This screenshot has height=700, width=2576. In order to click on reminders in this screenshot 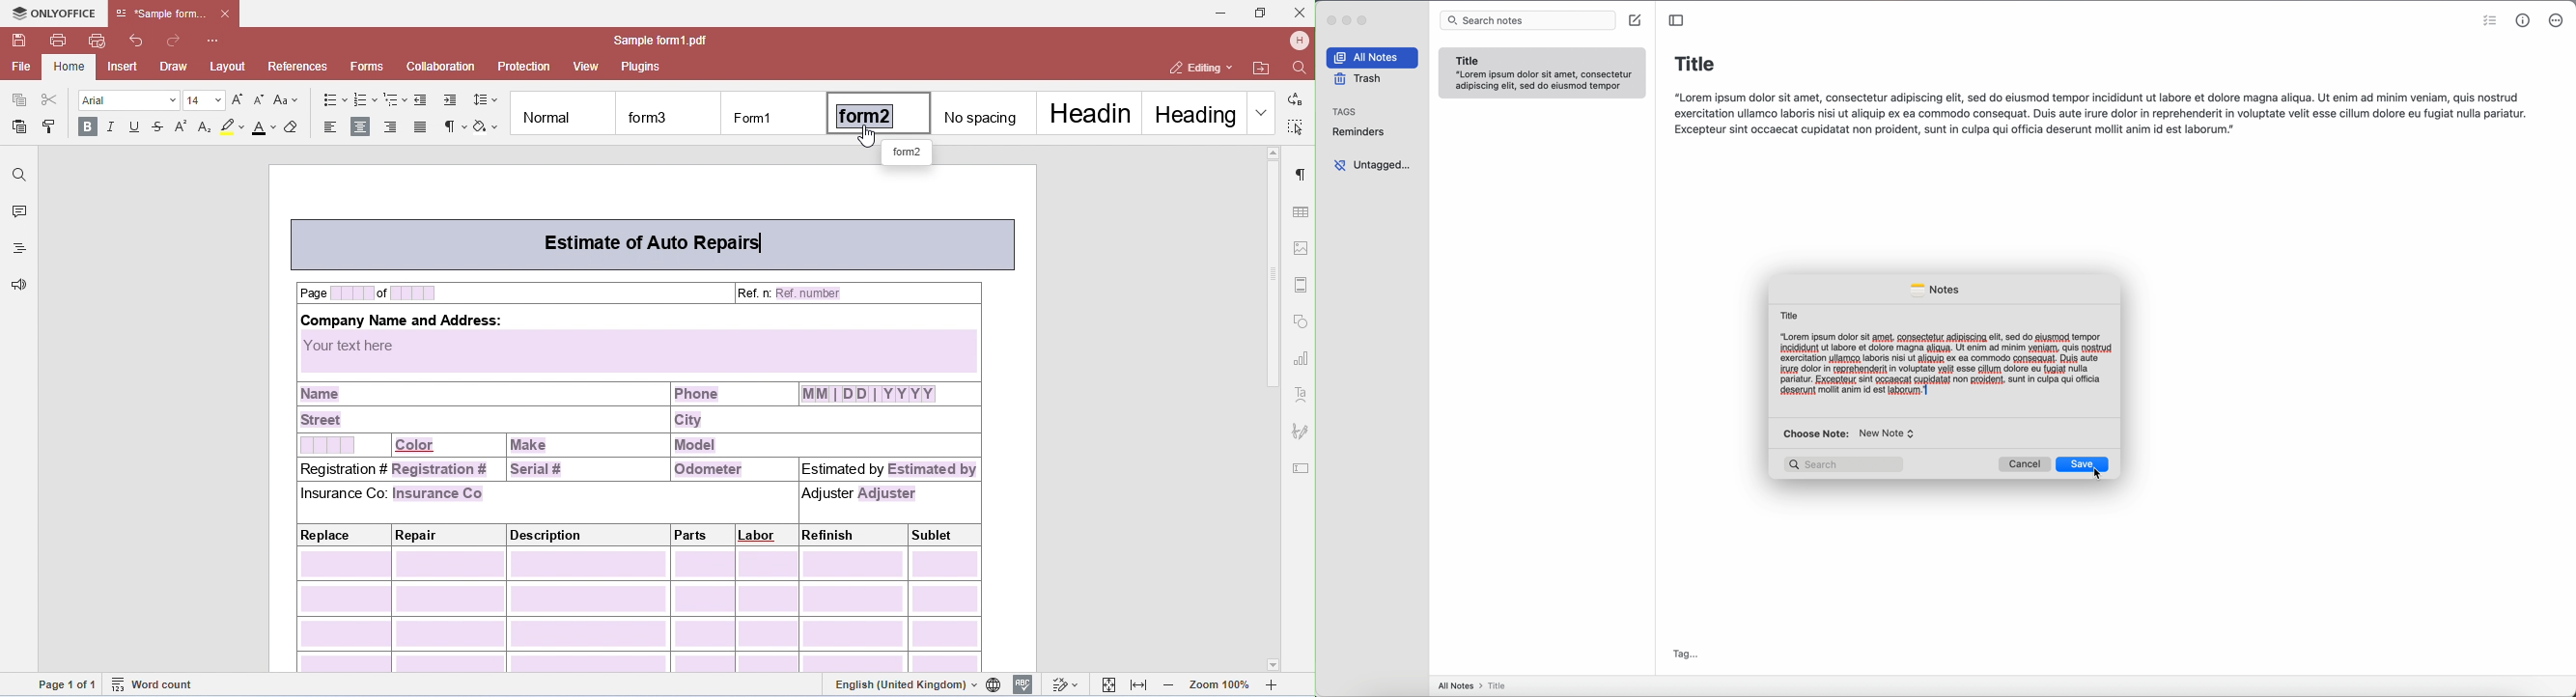, I will do `click(1362, 132)`.